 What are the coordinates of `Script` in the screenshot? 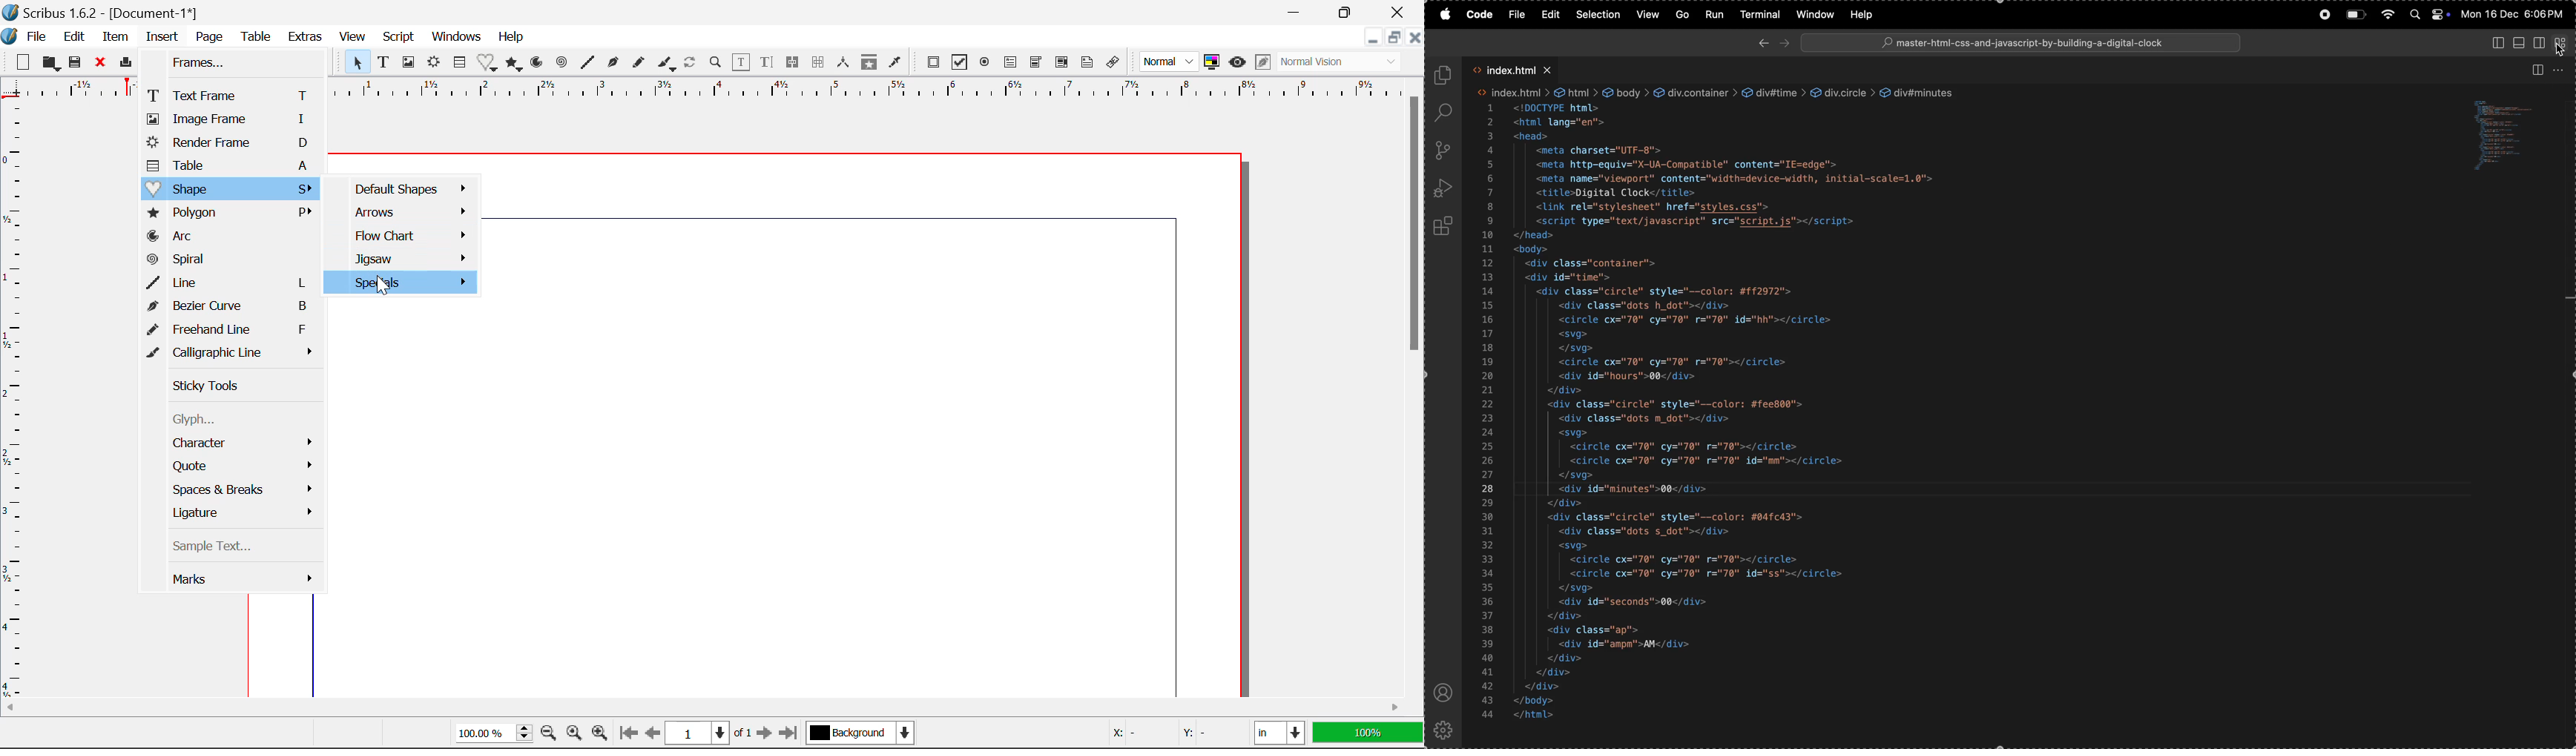 It's located at (398, 39).